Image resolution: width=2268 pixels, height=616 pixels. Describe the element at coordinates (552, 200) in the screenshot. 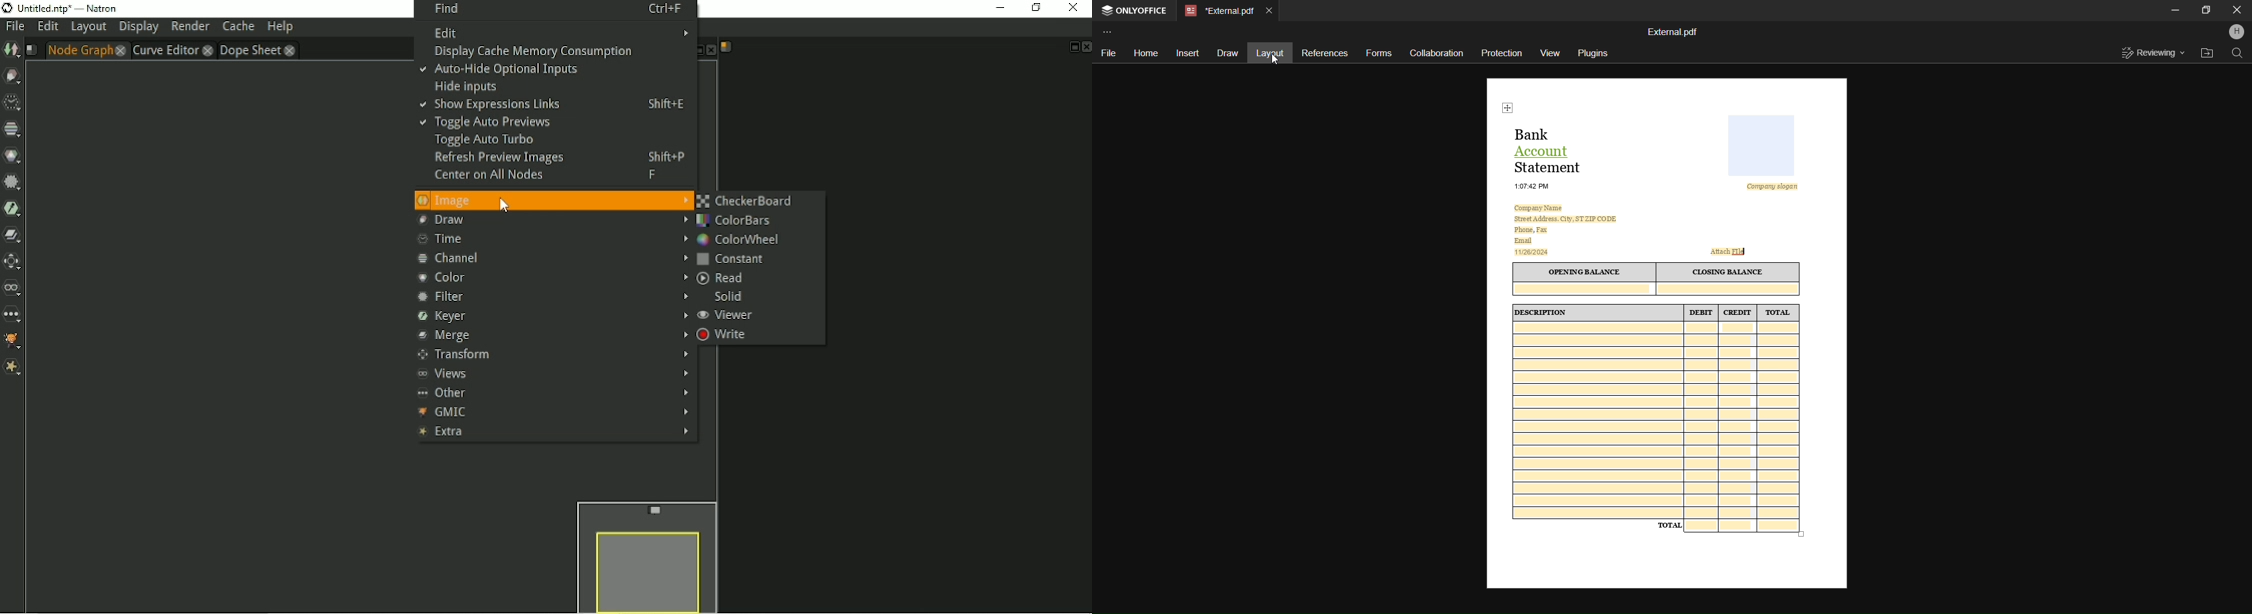

I see `Image` at that location.